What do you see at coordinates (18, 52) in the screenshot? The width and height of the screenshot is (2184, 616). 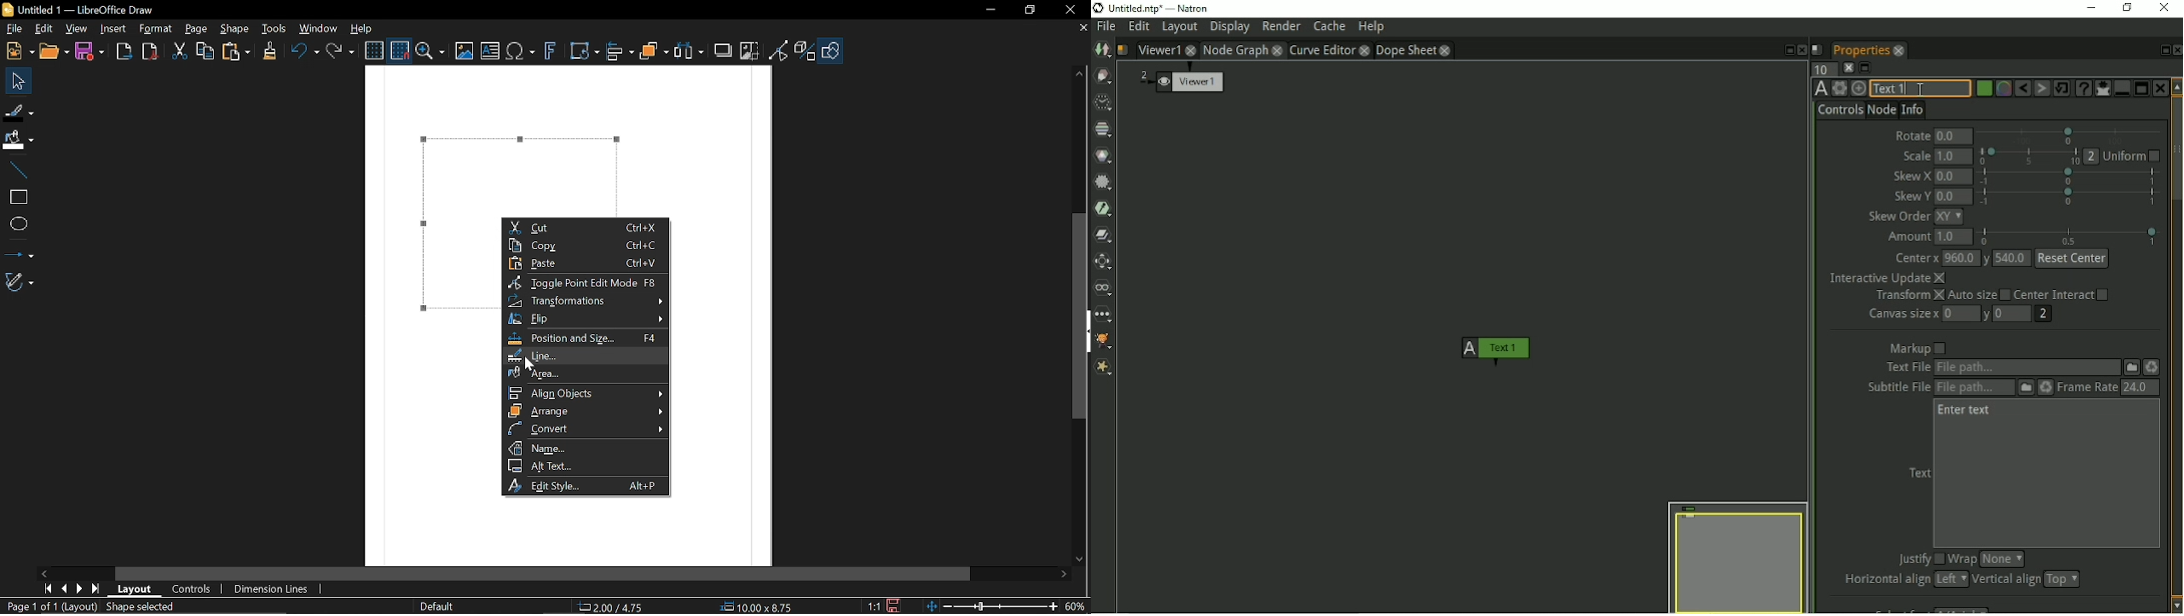 I see `New` at bounding box center [18, 52].